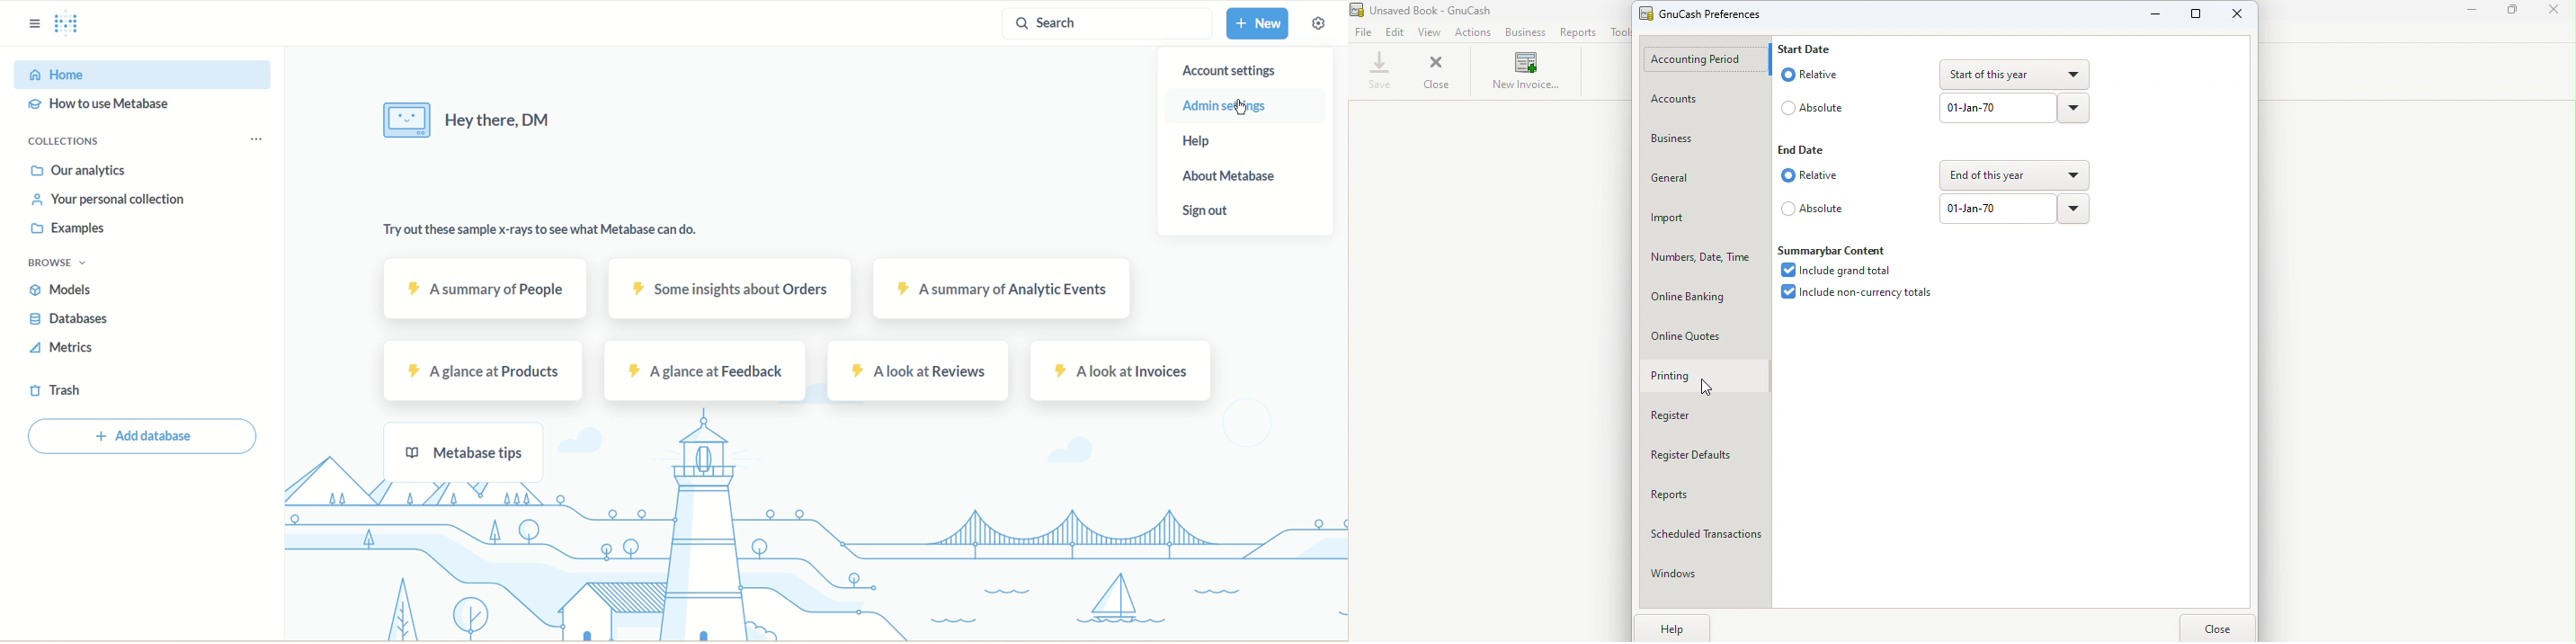 Image resolution: width=2576 pixels, height=644 pixels. I want to click on Business, so click(1526, 33).